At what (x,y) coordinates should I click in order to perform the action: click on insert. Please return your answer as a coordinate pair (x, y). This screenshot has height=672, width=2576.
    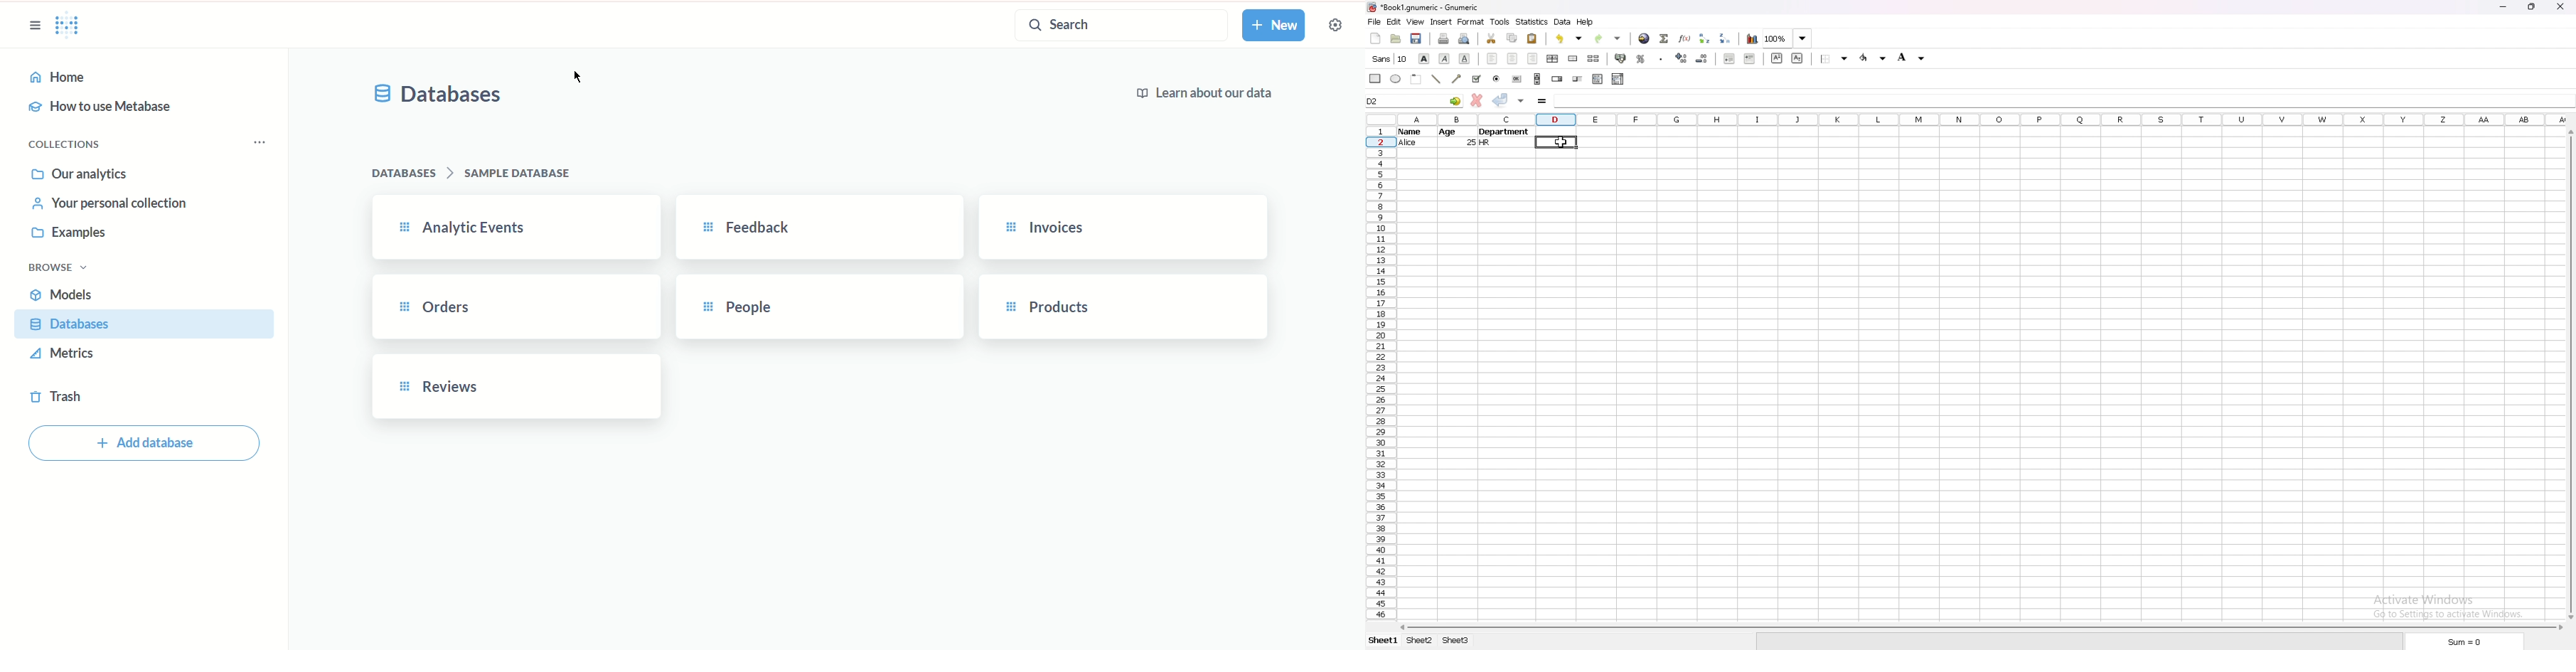
    Looking at the image, I should click on (1441, 22).